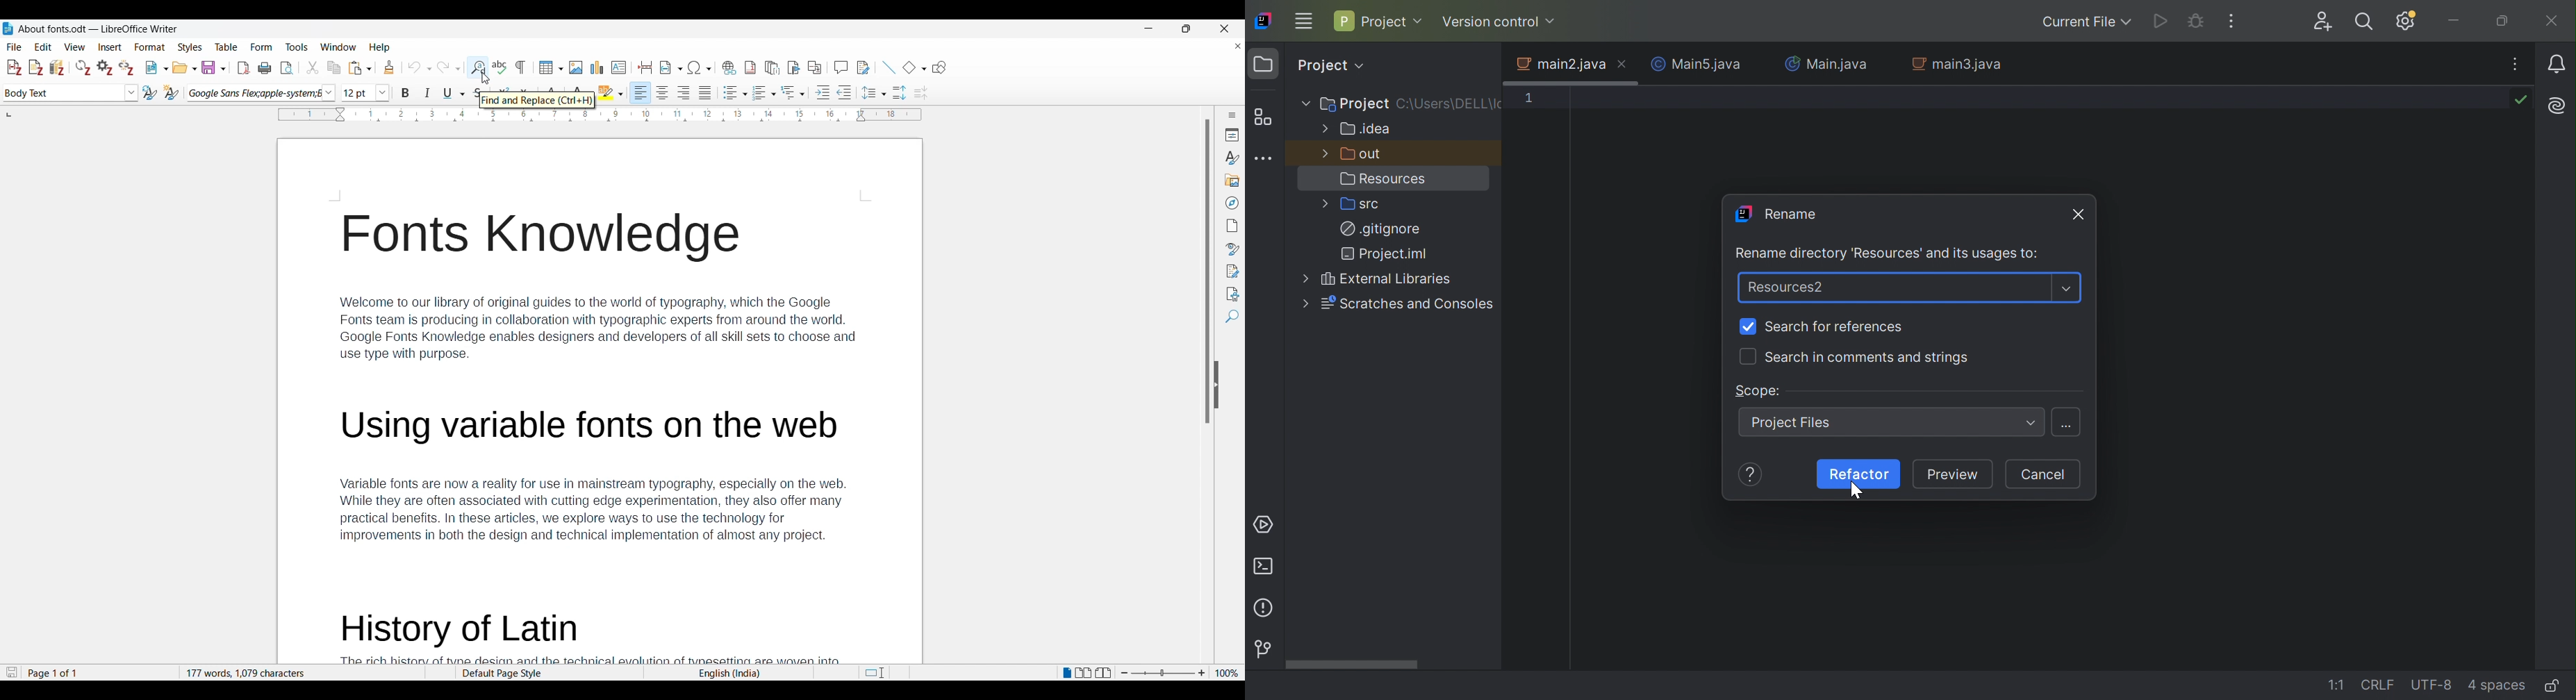  What do you see at coordinates (15, 68) in the screenshot?
I see `Add/Edit citations` at bounding box center [15, 68].